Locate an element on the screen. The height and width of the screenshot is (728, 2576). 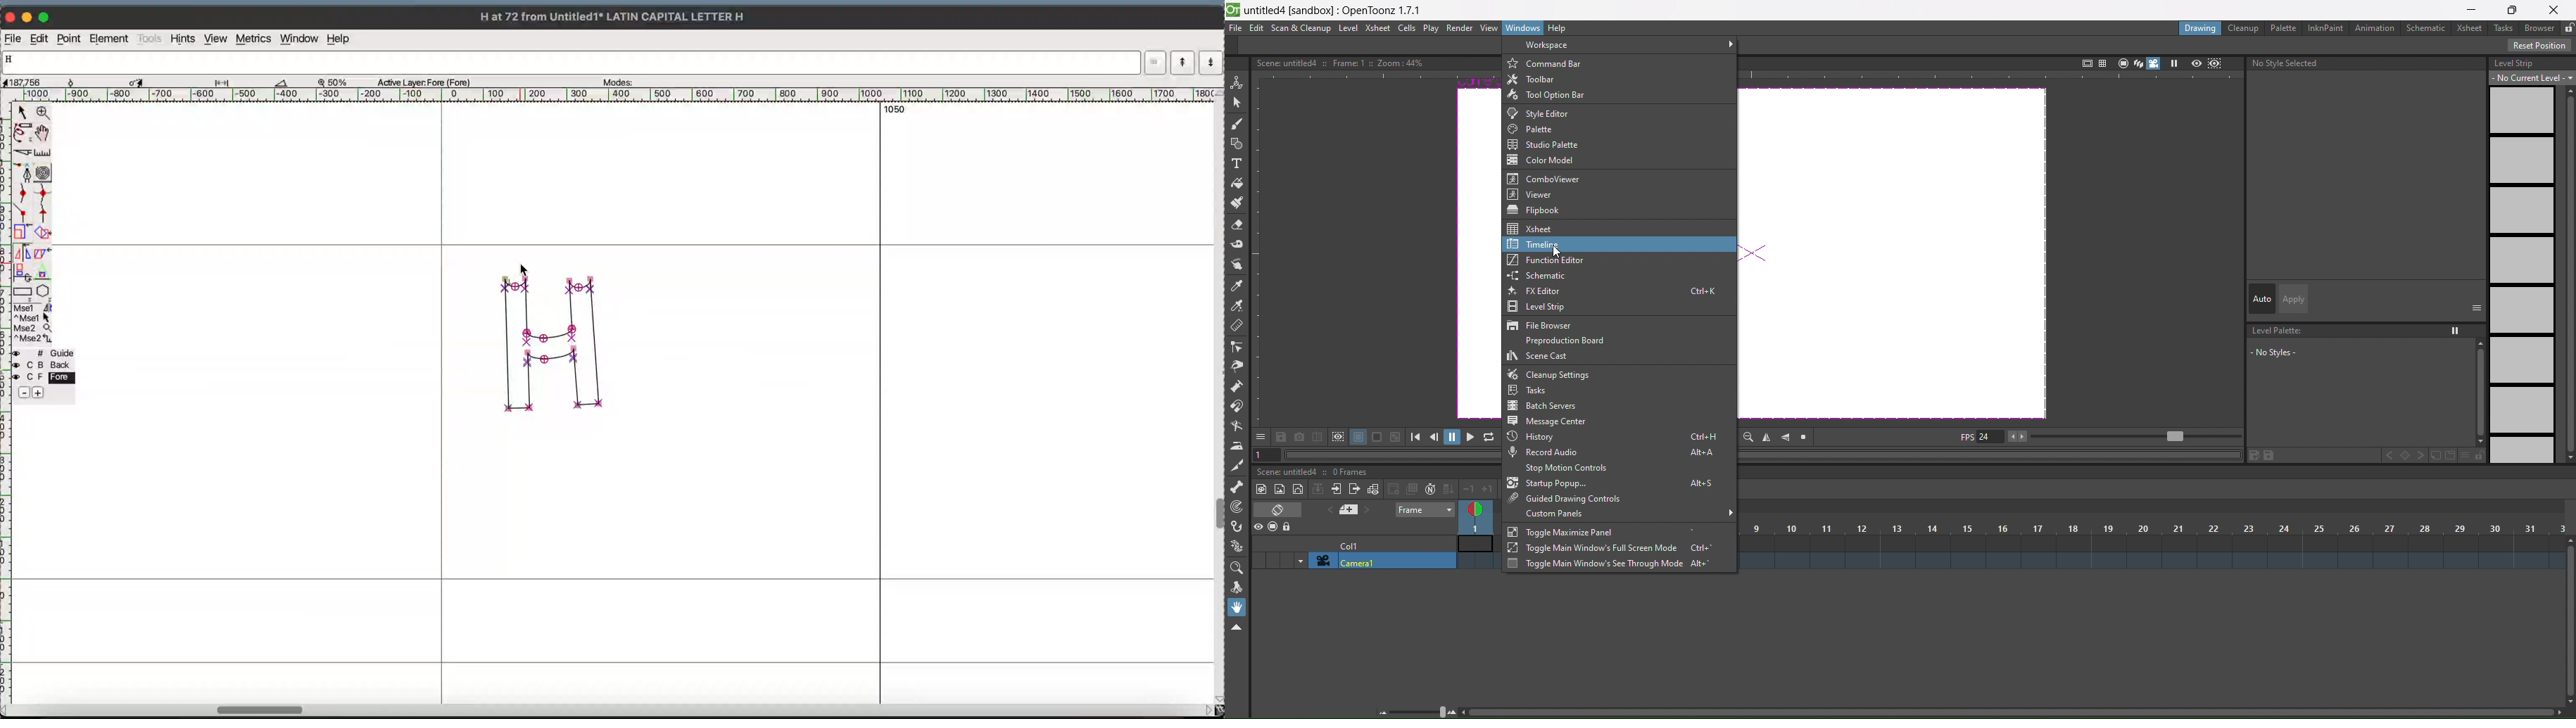
rotate is located at coordinates (43, 233).